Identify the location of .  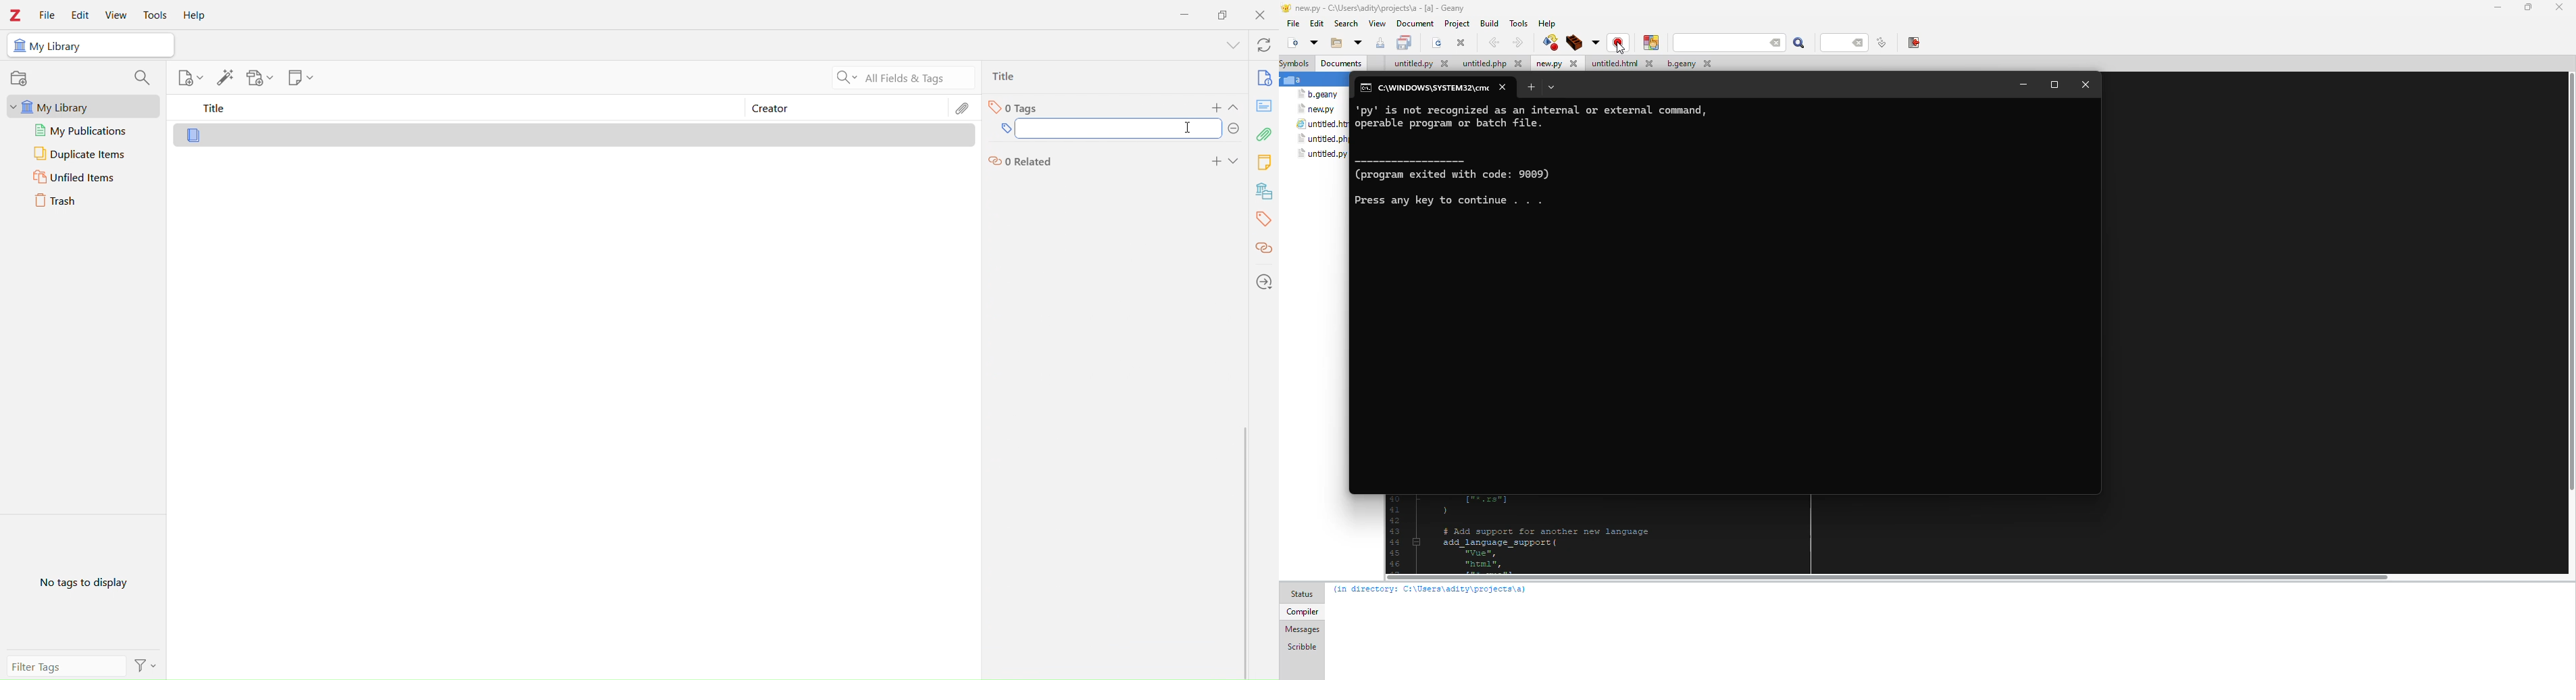
(1215, 109).